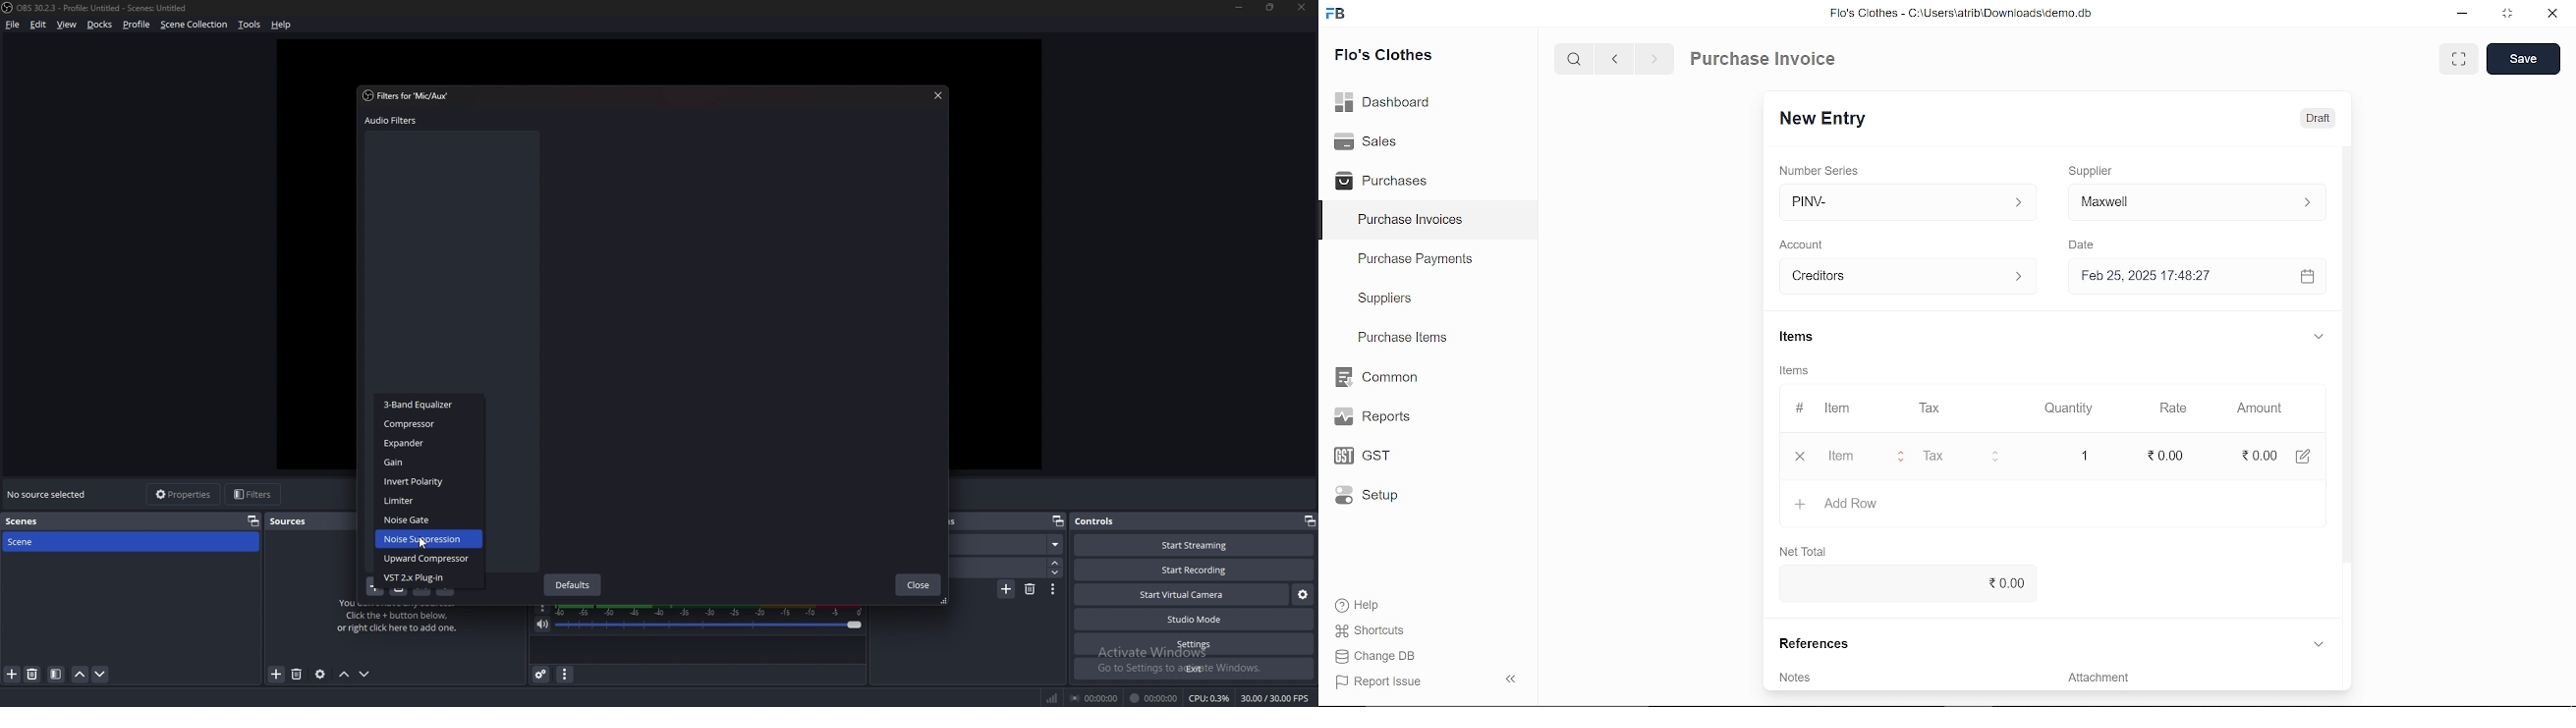  Describe the element at coordinates (1800, 372) in the screenshot. I see `Items` at that location.